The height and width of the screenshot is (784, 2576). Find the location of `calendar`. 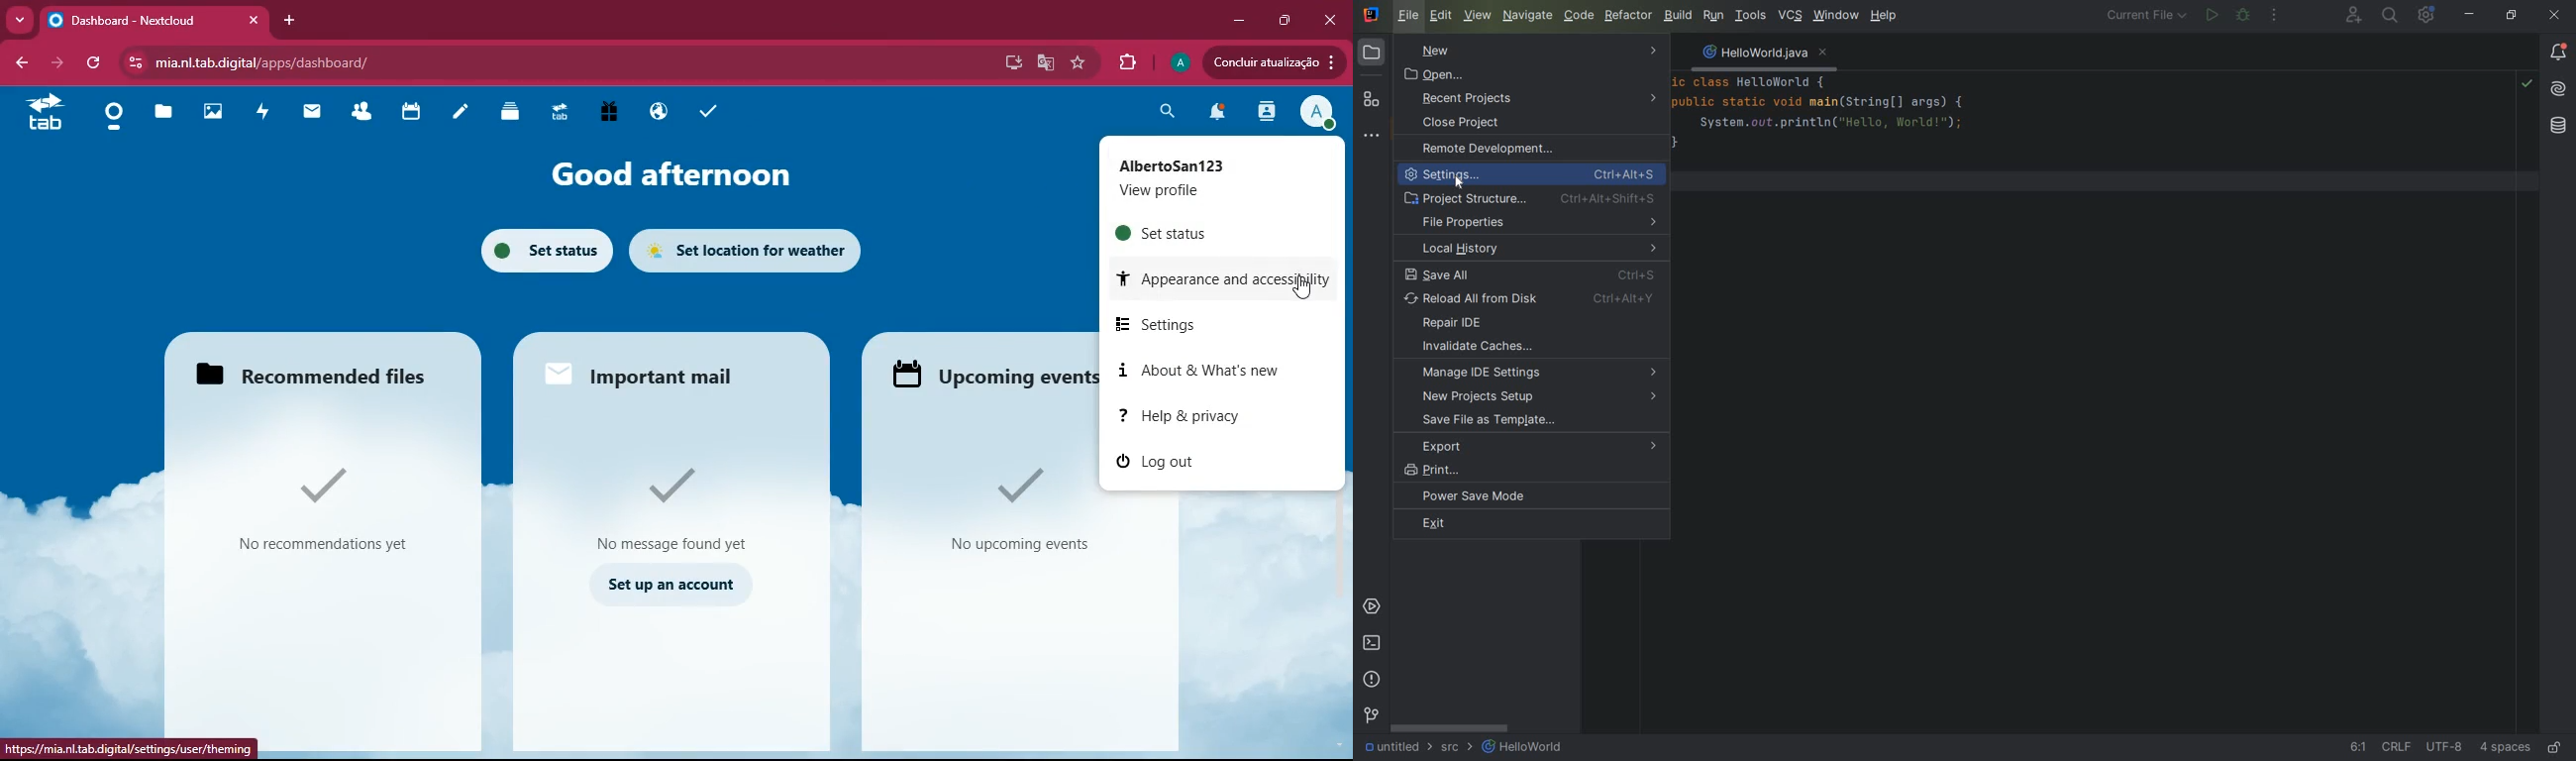

calendar is located at coordinates (413, 115).